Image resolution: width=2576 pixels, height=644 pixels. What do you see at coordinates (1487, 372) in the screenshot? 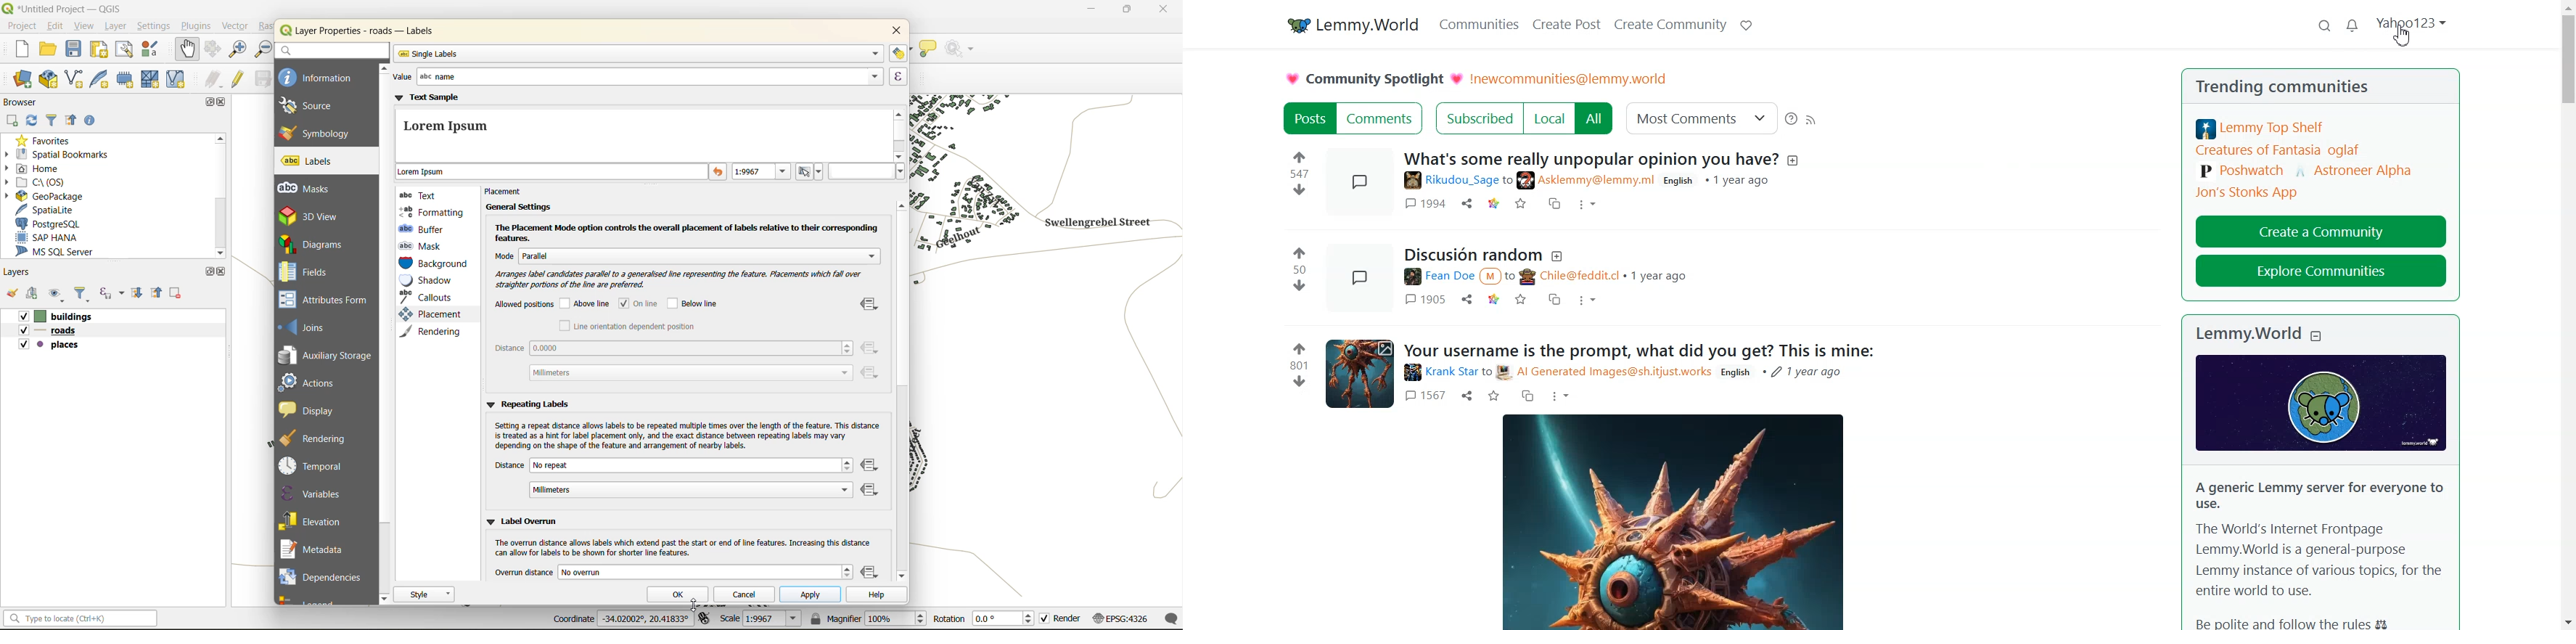
I see `to` at bounding box center [1487, 372].